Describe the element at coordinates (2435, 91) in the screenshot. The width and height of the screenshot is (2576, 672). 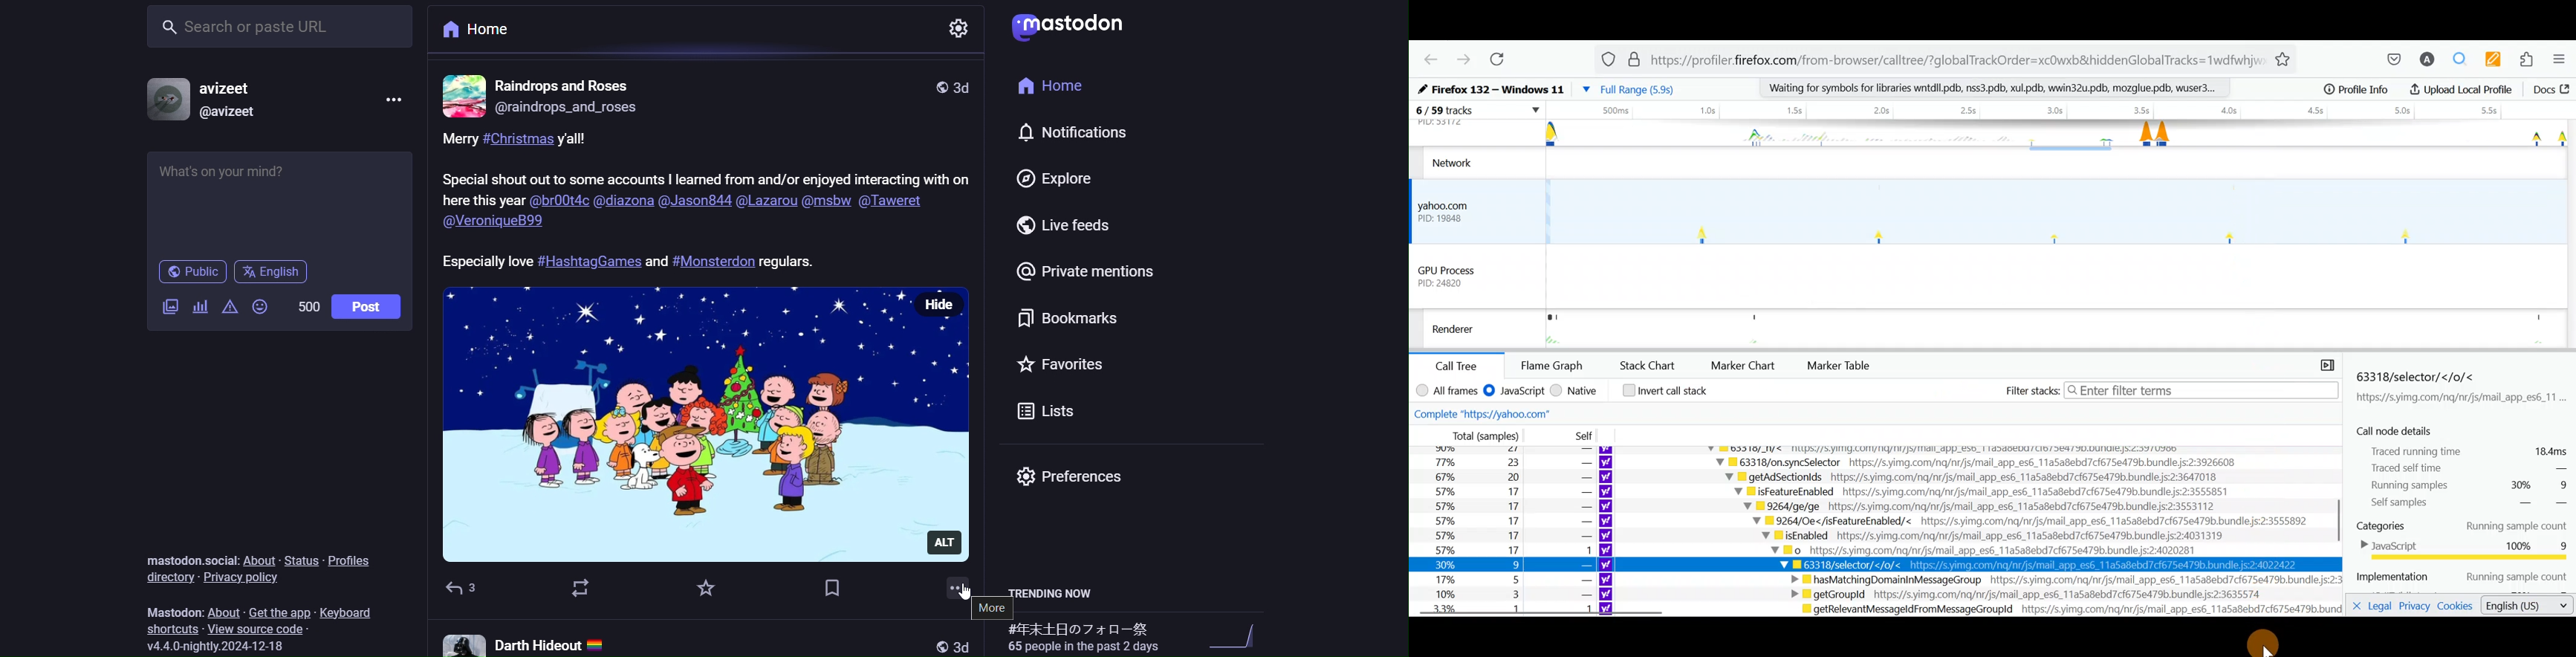
I see `Show more bookmarks` at that location.